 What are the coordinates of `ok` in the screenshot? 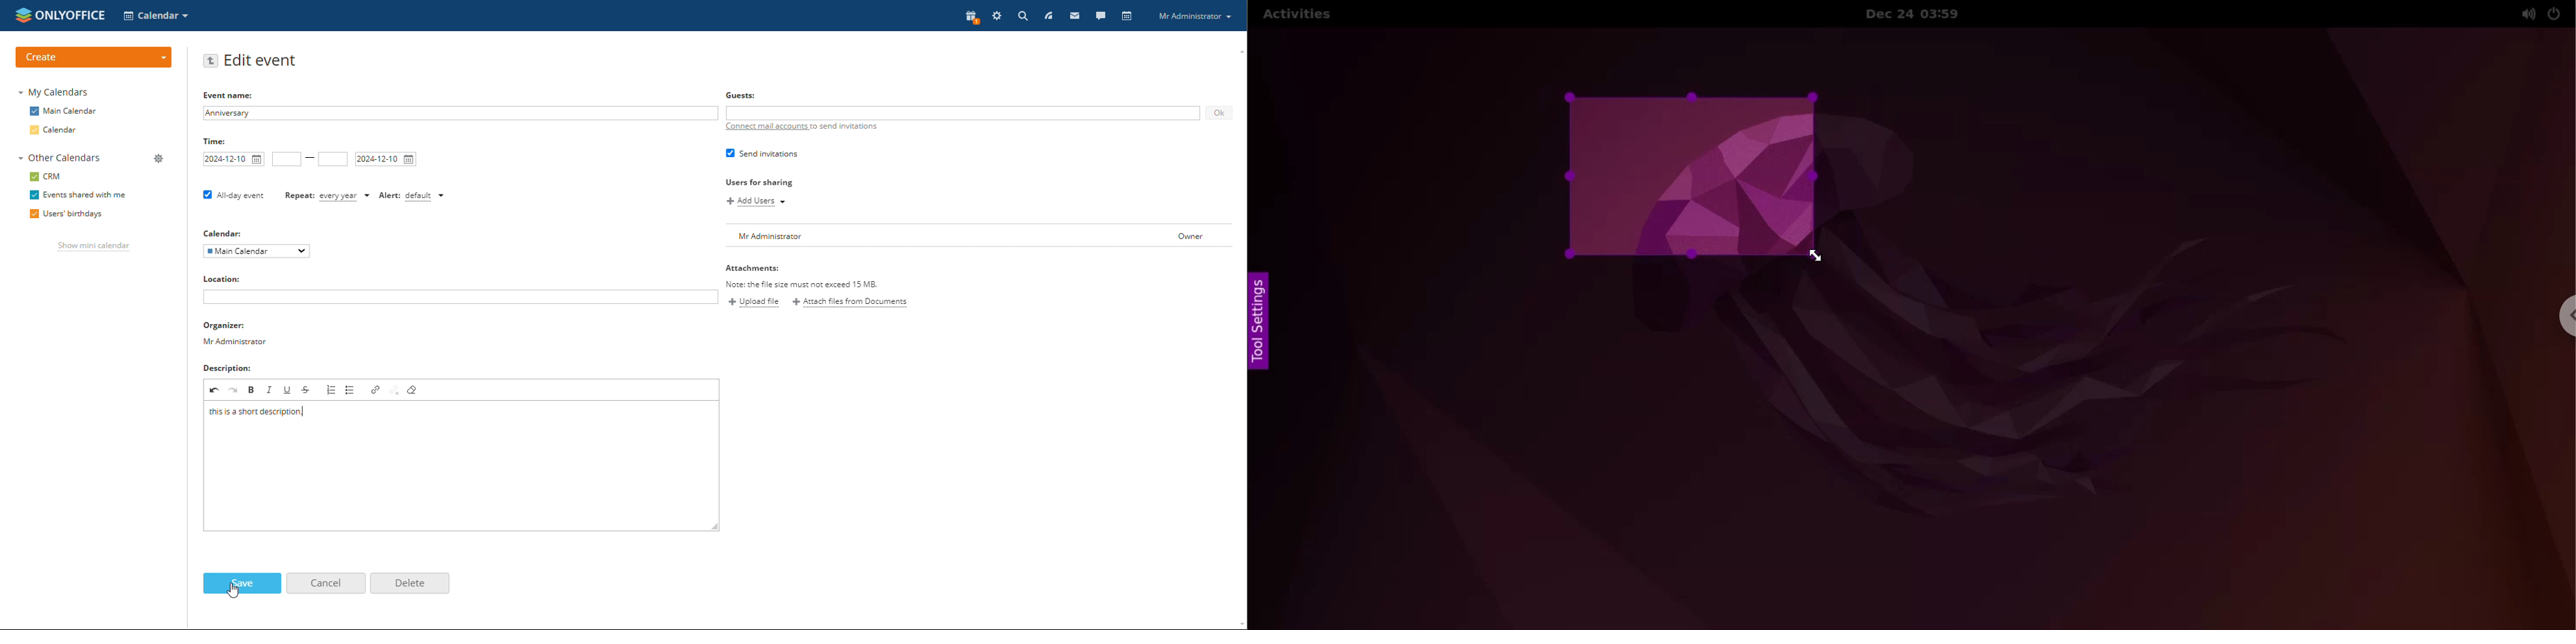 It's located at (1219, 112).